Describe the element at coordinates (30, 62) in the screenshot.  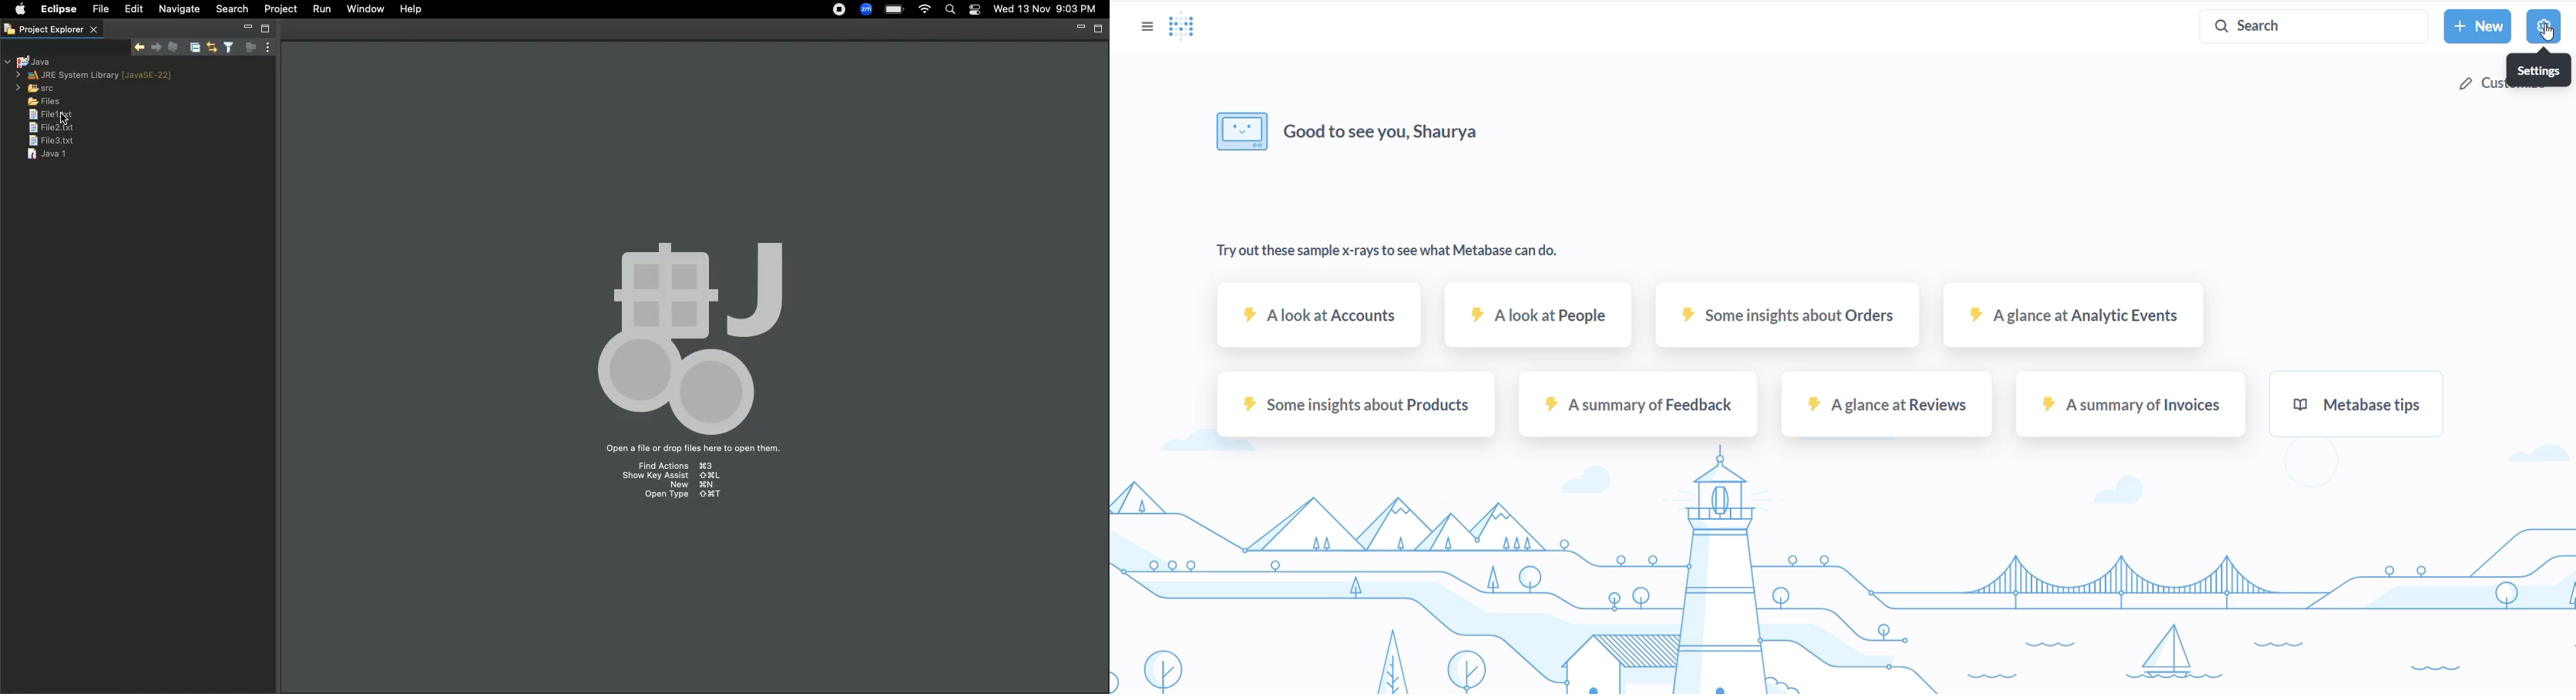
I see `Java` at that location.